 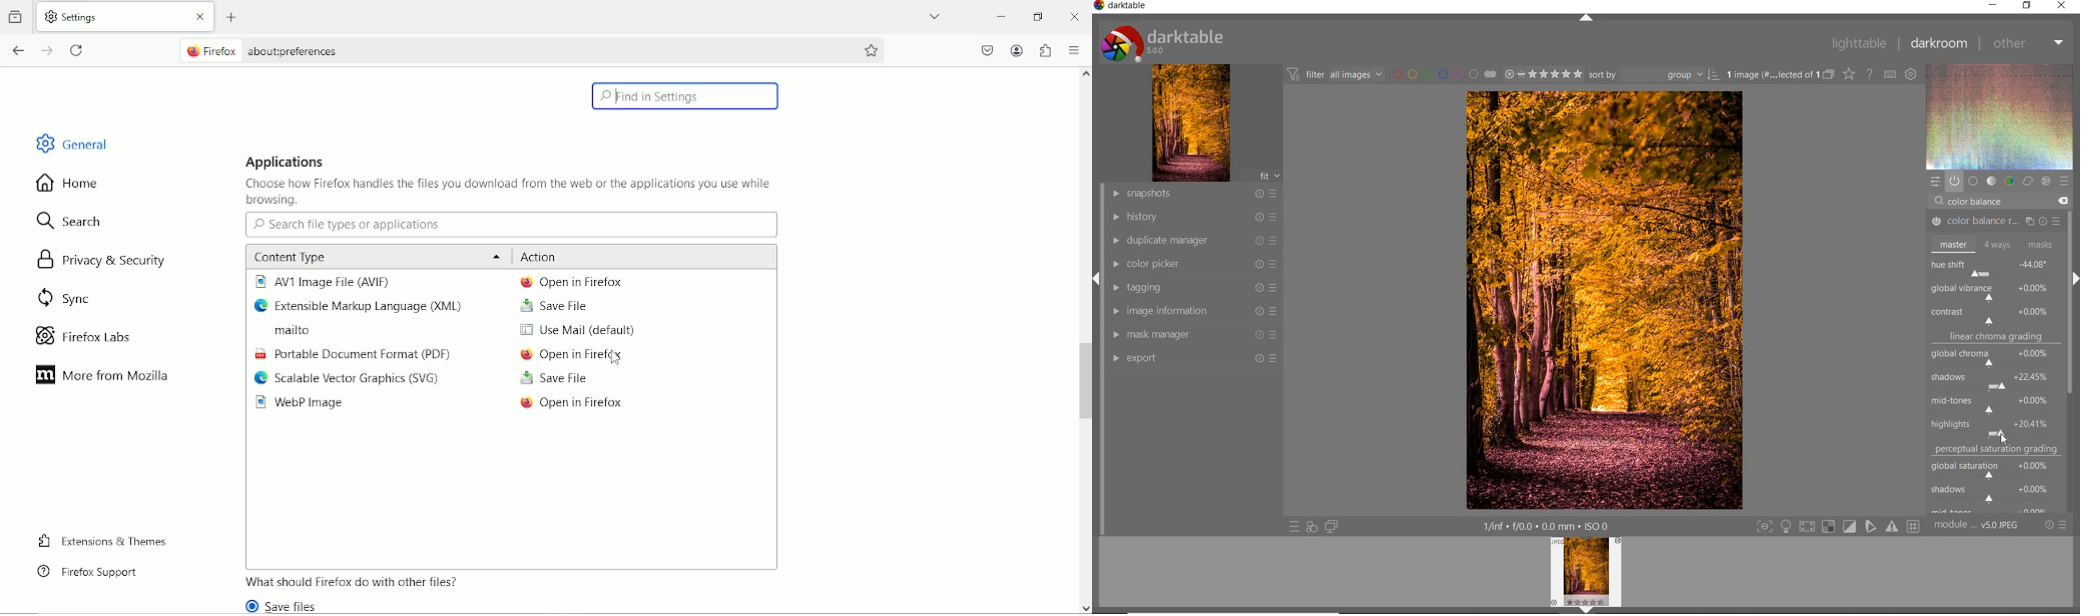 What do you see at coordinates (1828, 75) in the screenshot?
I see `collapse grouped image` at bounding box center [1828, 75].